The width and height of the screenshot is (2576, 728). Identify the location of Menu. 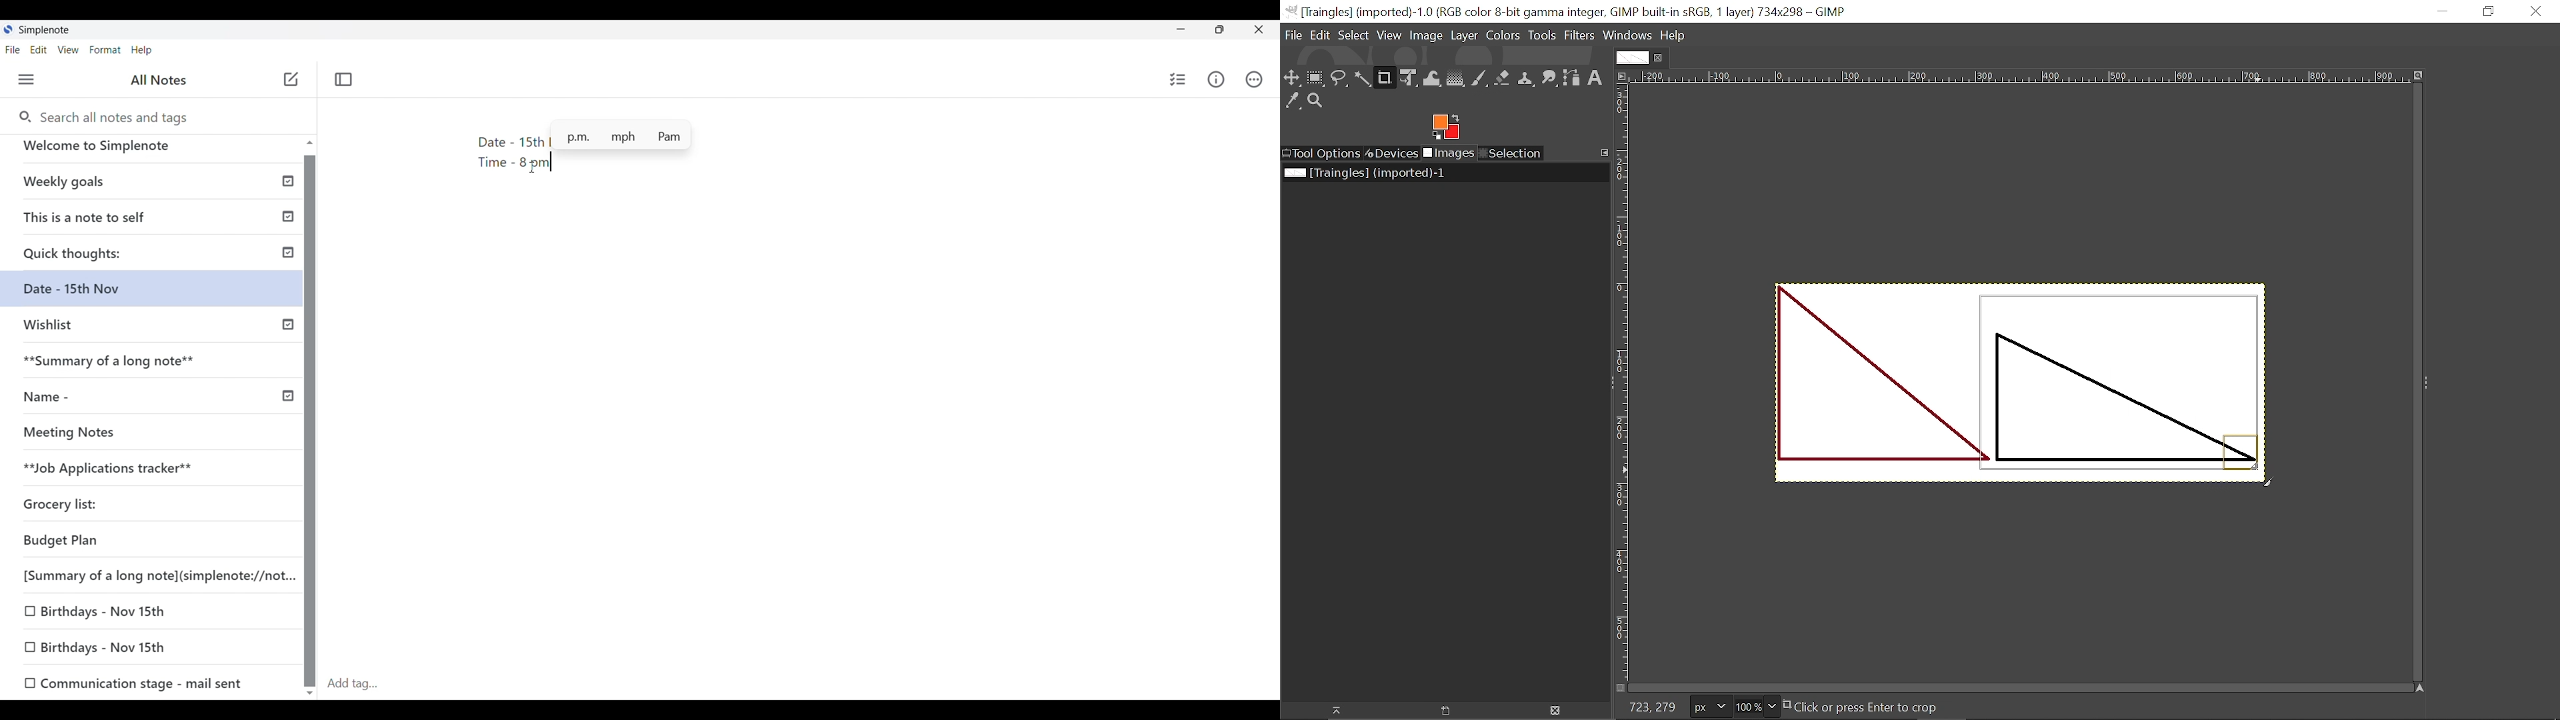
(27, 79).